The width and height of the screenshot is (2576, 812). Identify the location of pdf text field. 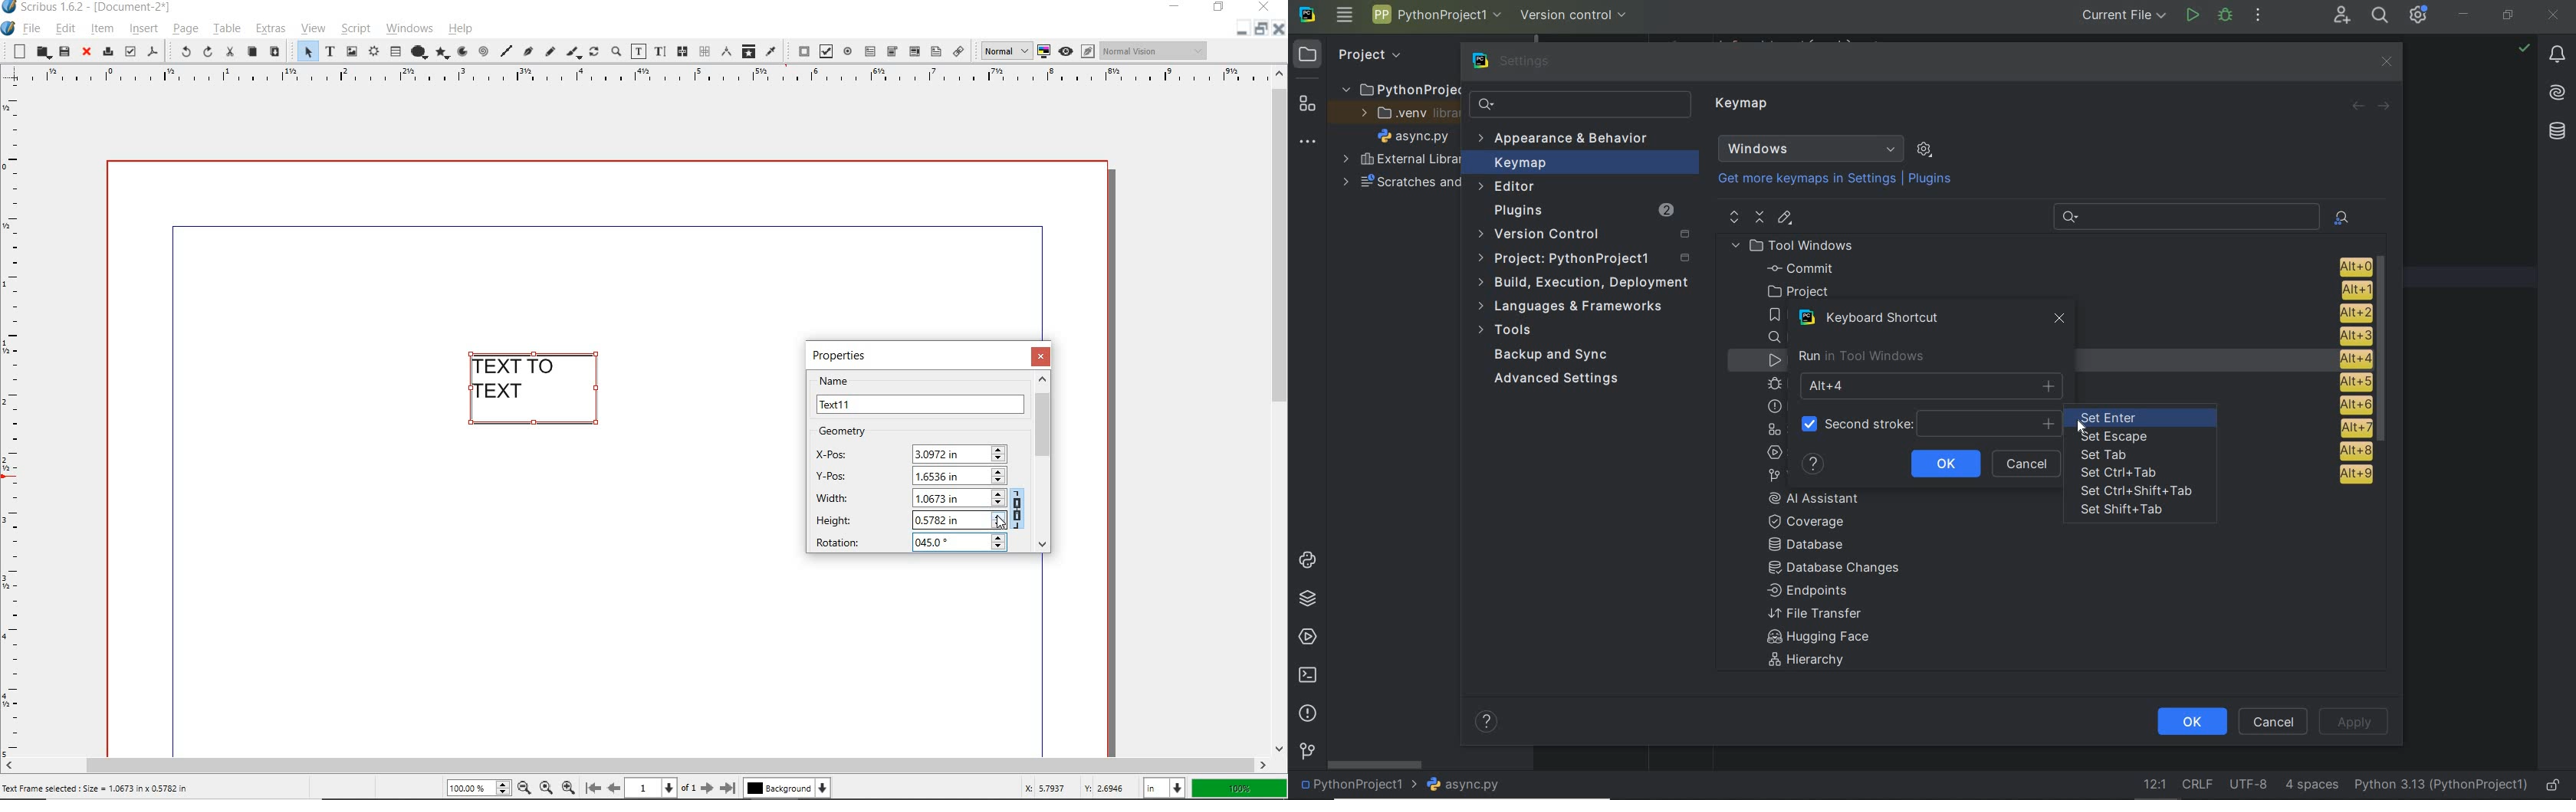
(870, 51).